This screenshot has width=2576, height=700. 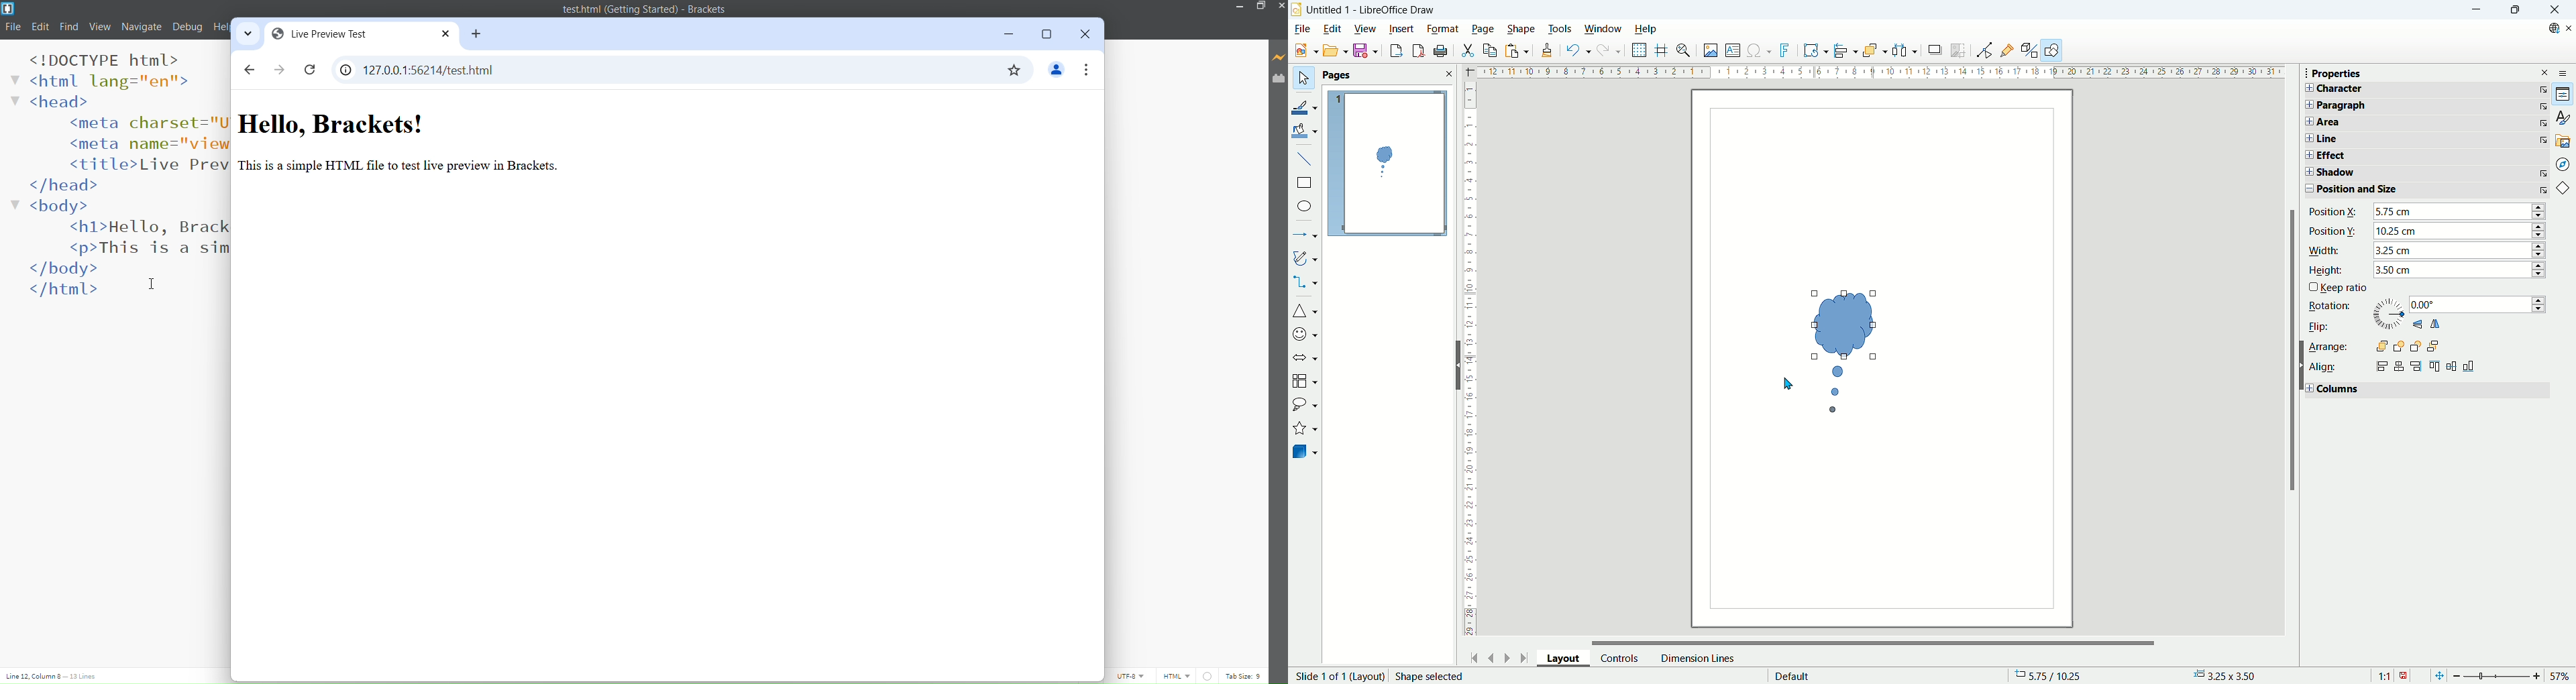 What do you see at coordinates (2400, 347) in the screenshot?
I see `Forward one` at bounding box center [2400, 347].